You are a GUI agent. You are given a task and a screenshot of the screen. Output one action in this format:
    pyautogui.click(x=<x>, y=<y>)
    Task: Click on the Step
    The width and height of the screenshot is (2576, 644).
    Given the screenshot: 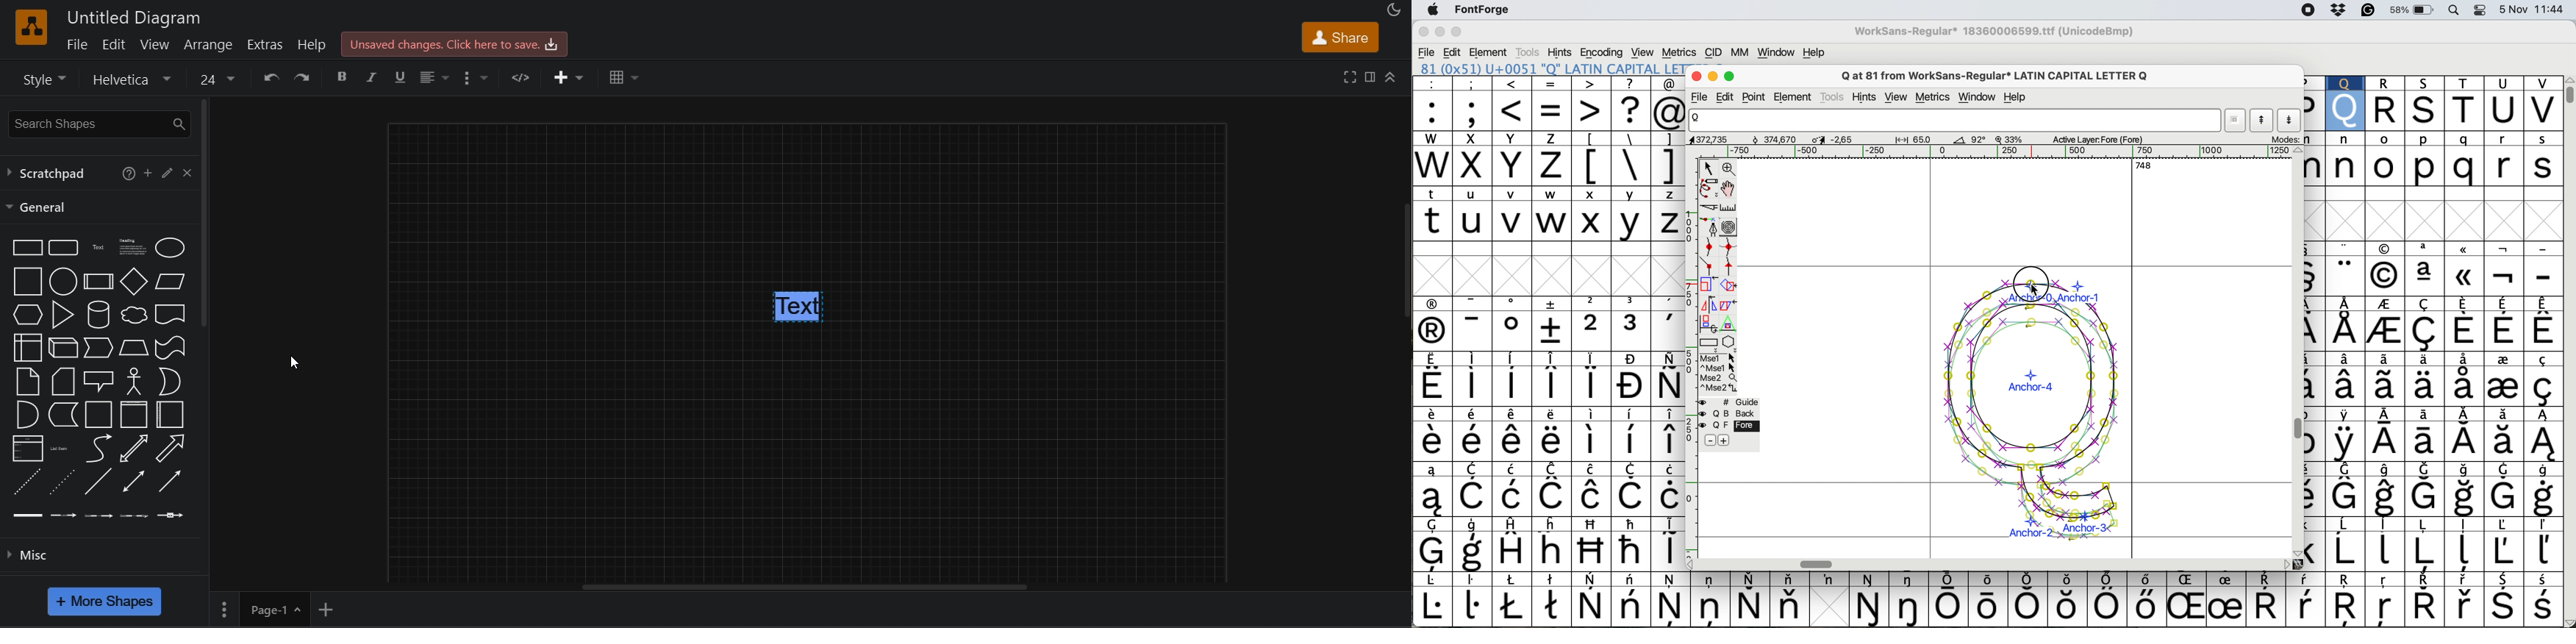 What is the action you would take?
    pyautogui.click(x=99, y=348)
    